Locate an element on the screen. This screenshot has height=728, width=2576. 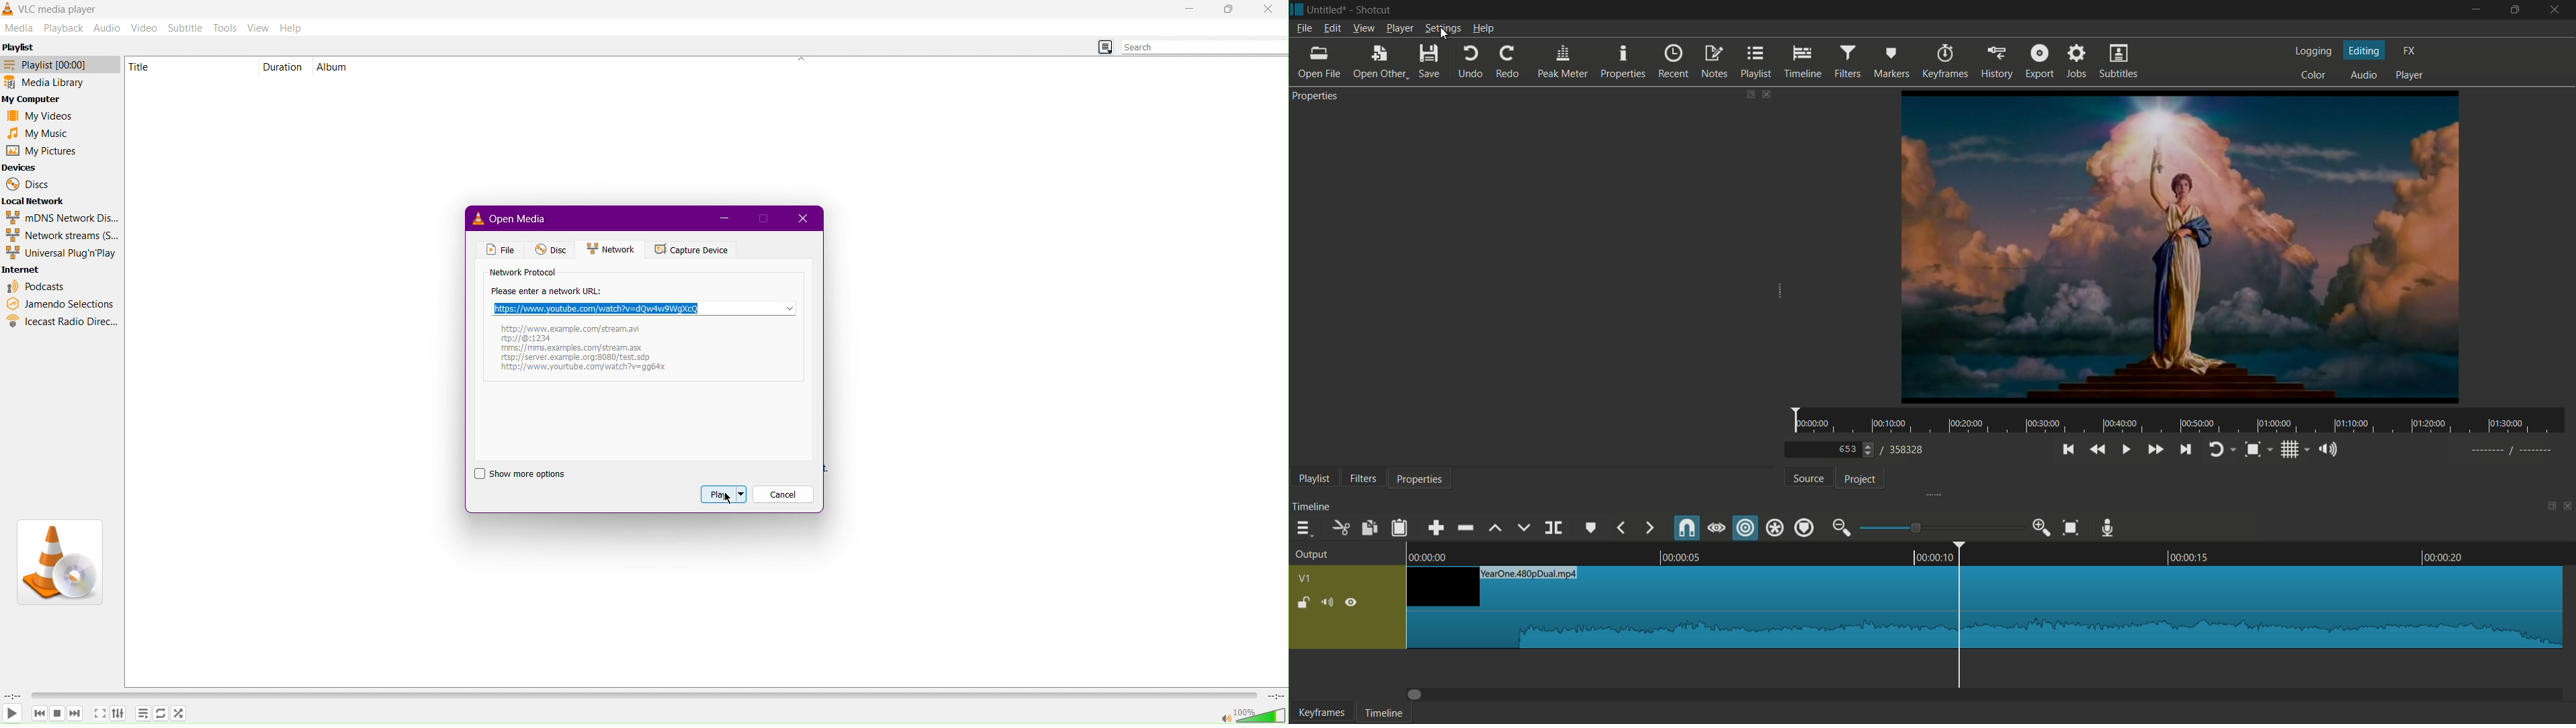
history is located at coordinates (1997, 62).